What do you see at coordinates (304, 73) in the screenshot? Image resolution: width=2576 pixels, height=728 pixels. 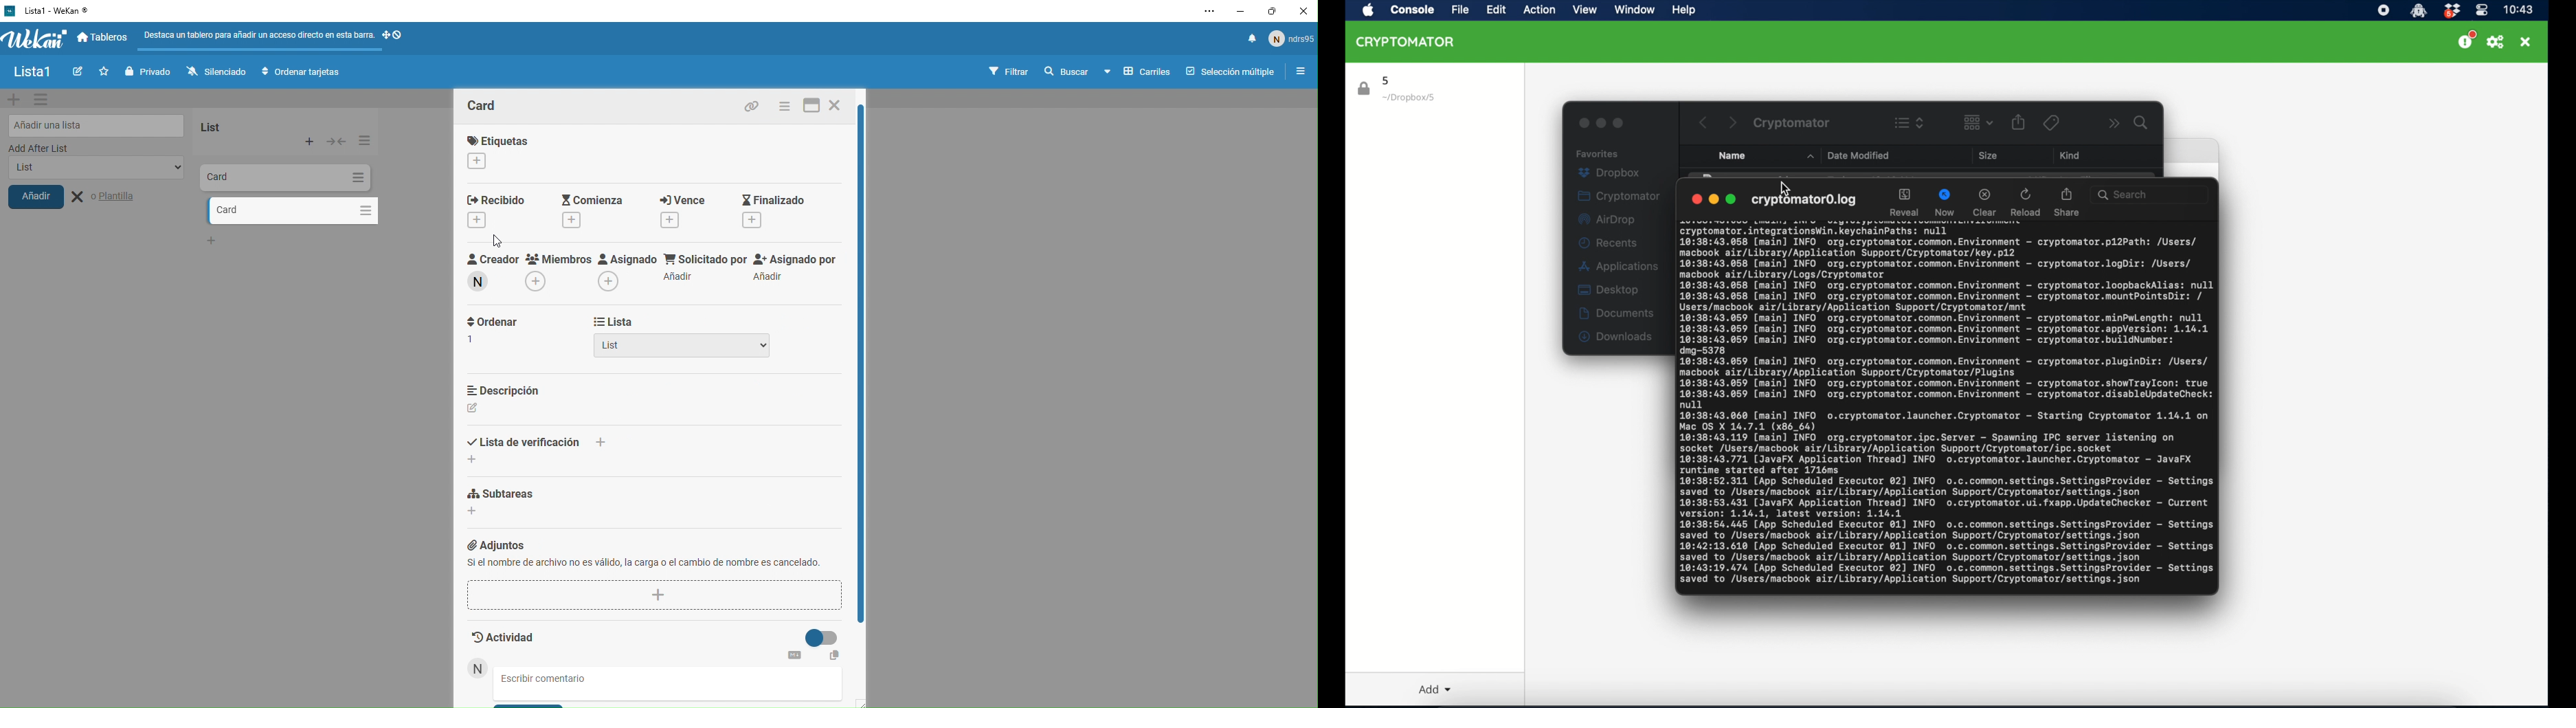 I see `ordenar tarjetas` at bounding box center [304, 73].